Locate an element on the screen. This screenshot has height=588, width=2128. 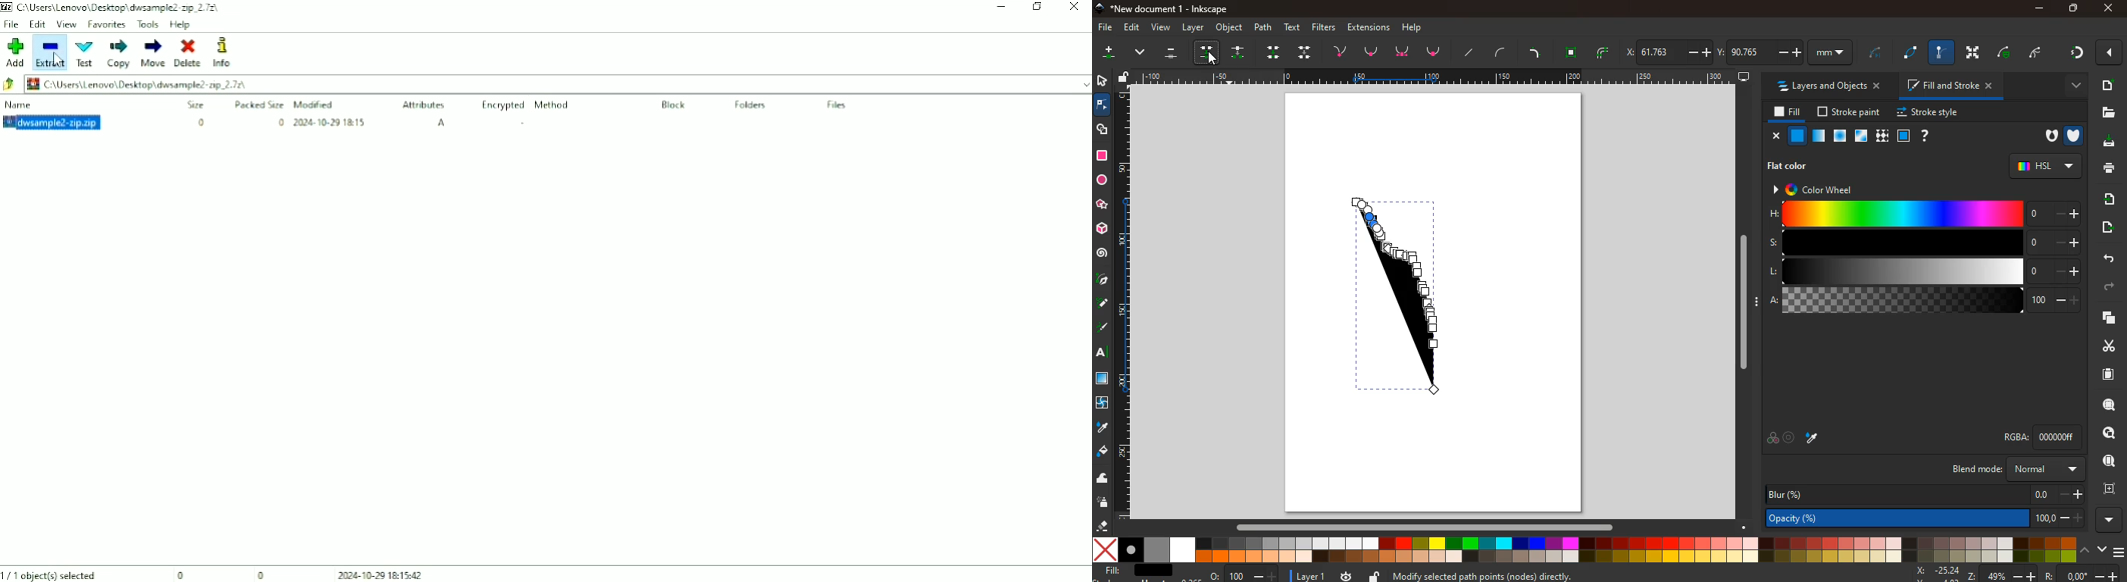
print is located at coordinates (2108, 169).